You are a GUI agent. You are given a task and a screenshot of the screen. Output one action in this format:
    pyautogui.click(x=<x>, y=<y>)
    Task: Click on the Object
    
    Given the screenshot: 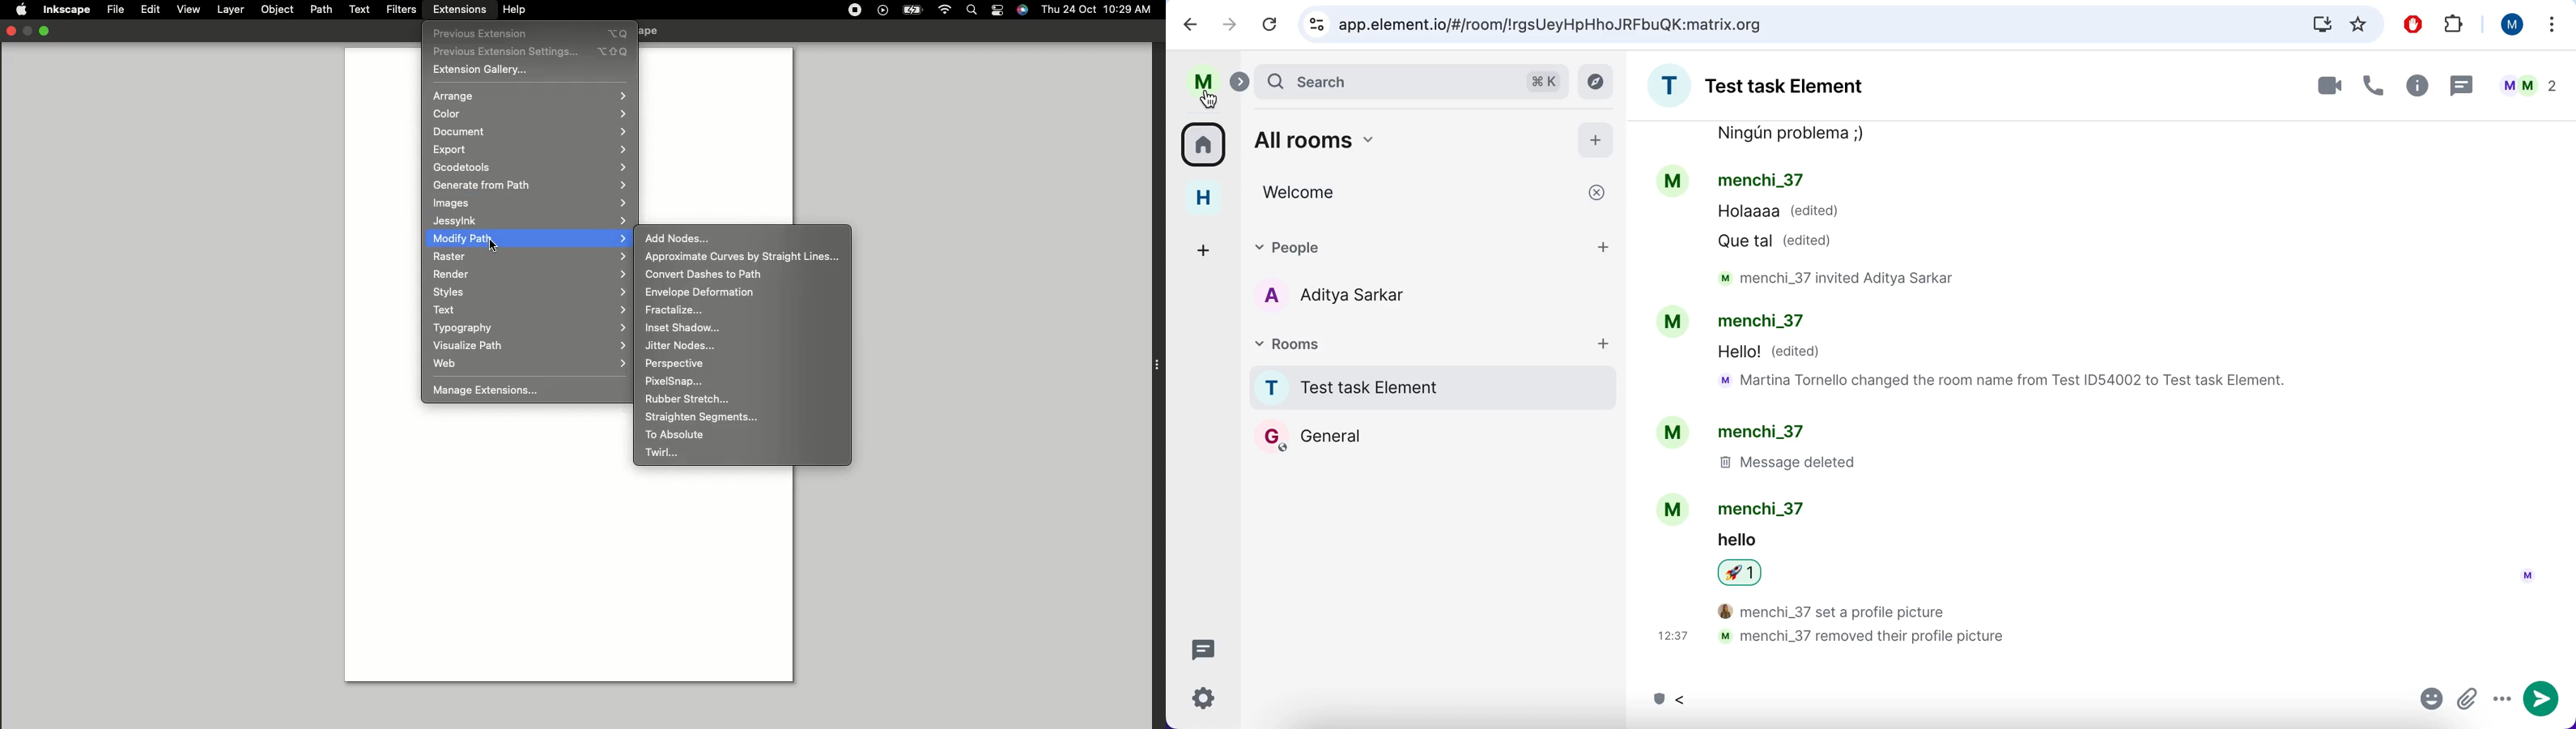 What is the action you would take?
    pyautogui.click(x=277, y=10)
    